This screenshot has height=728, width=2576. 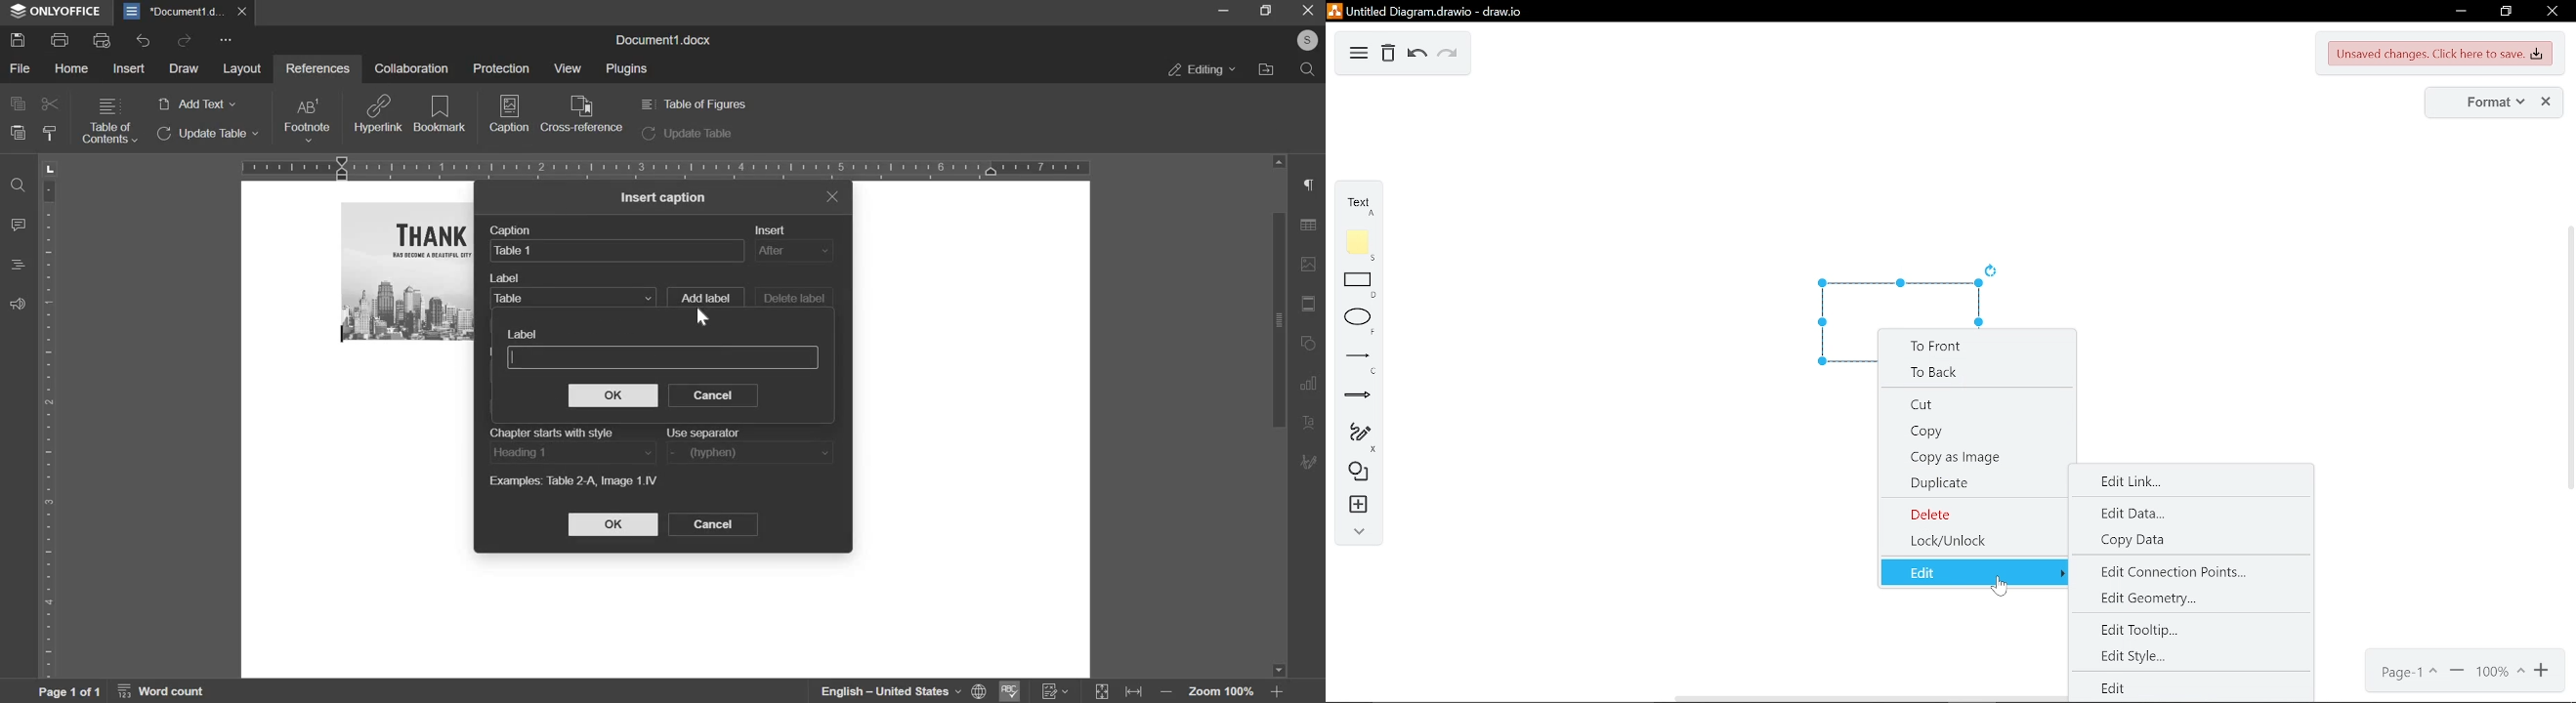 I want to click on add text, so click(x=196, y=105).